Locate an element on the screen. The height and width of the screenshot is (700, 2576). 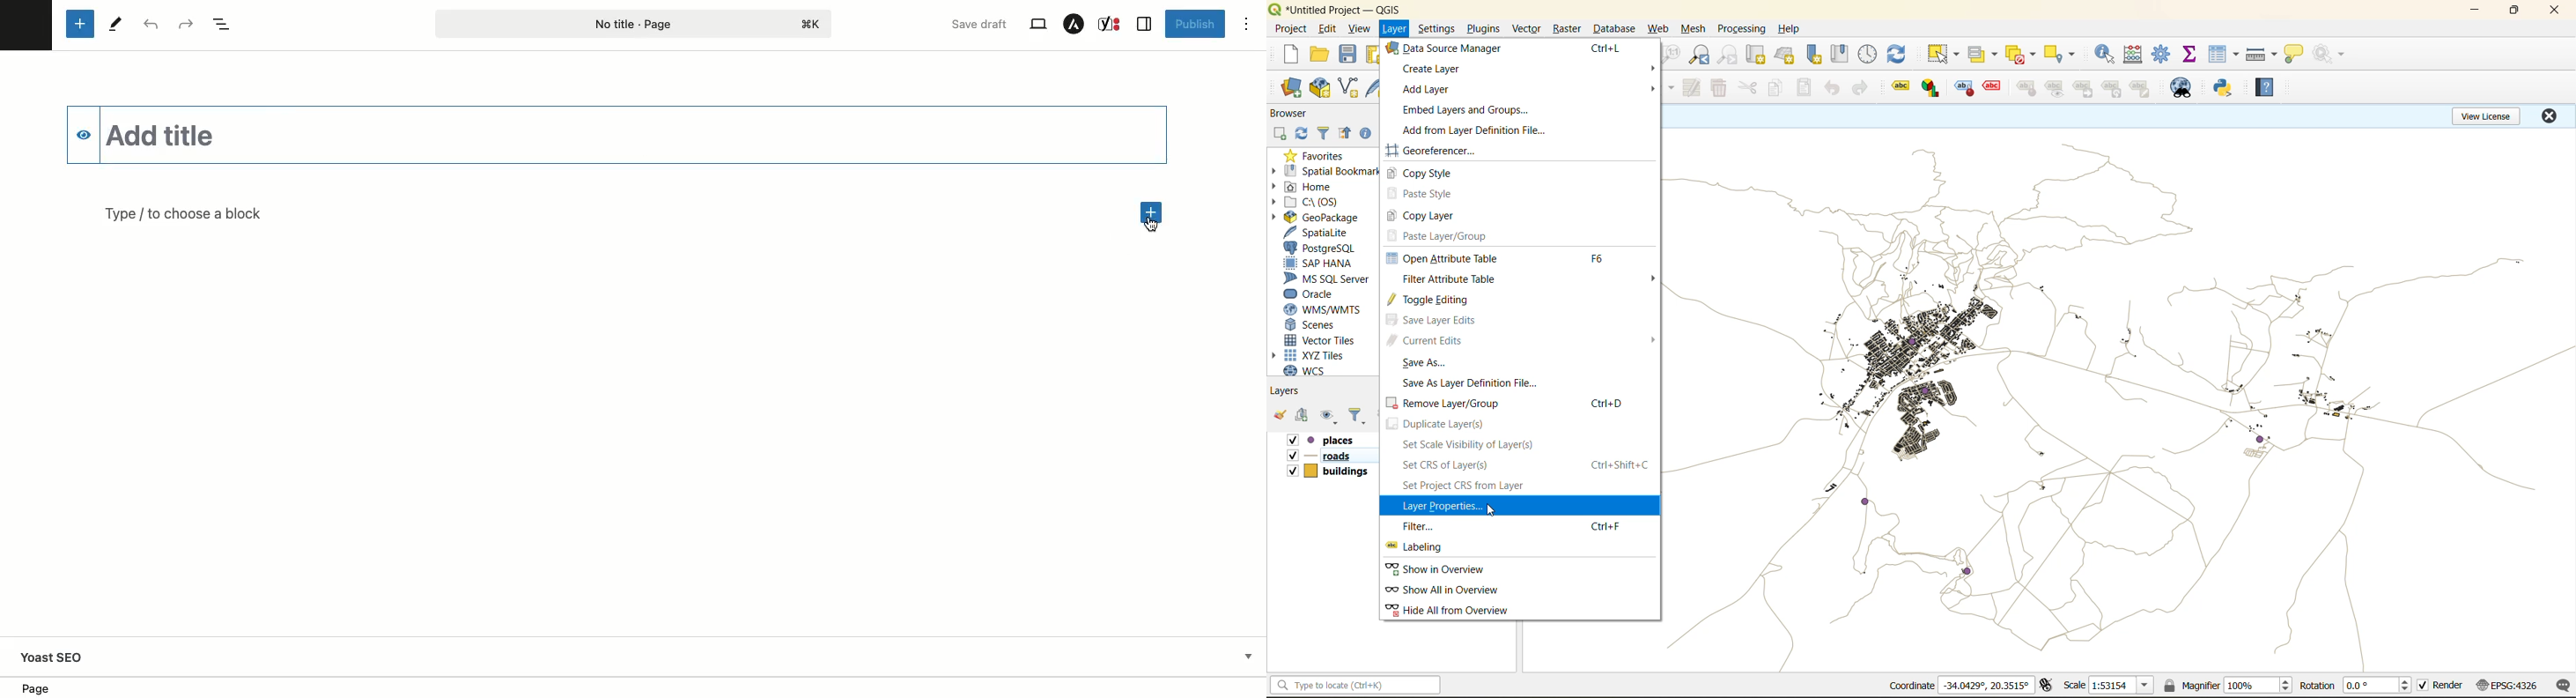
minimize is located at coordinates (2477, 11).